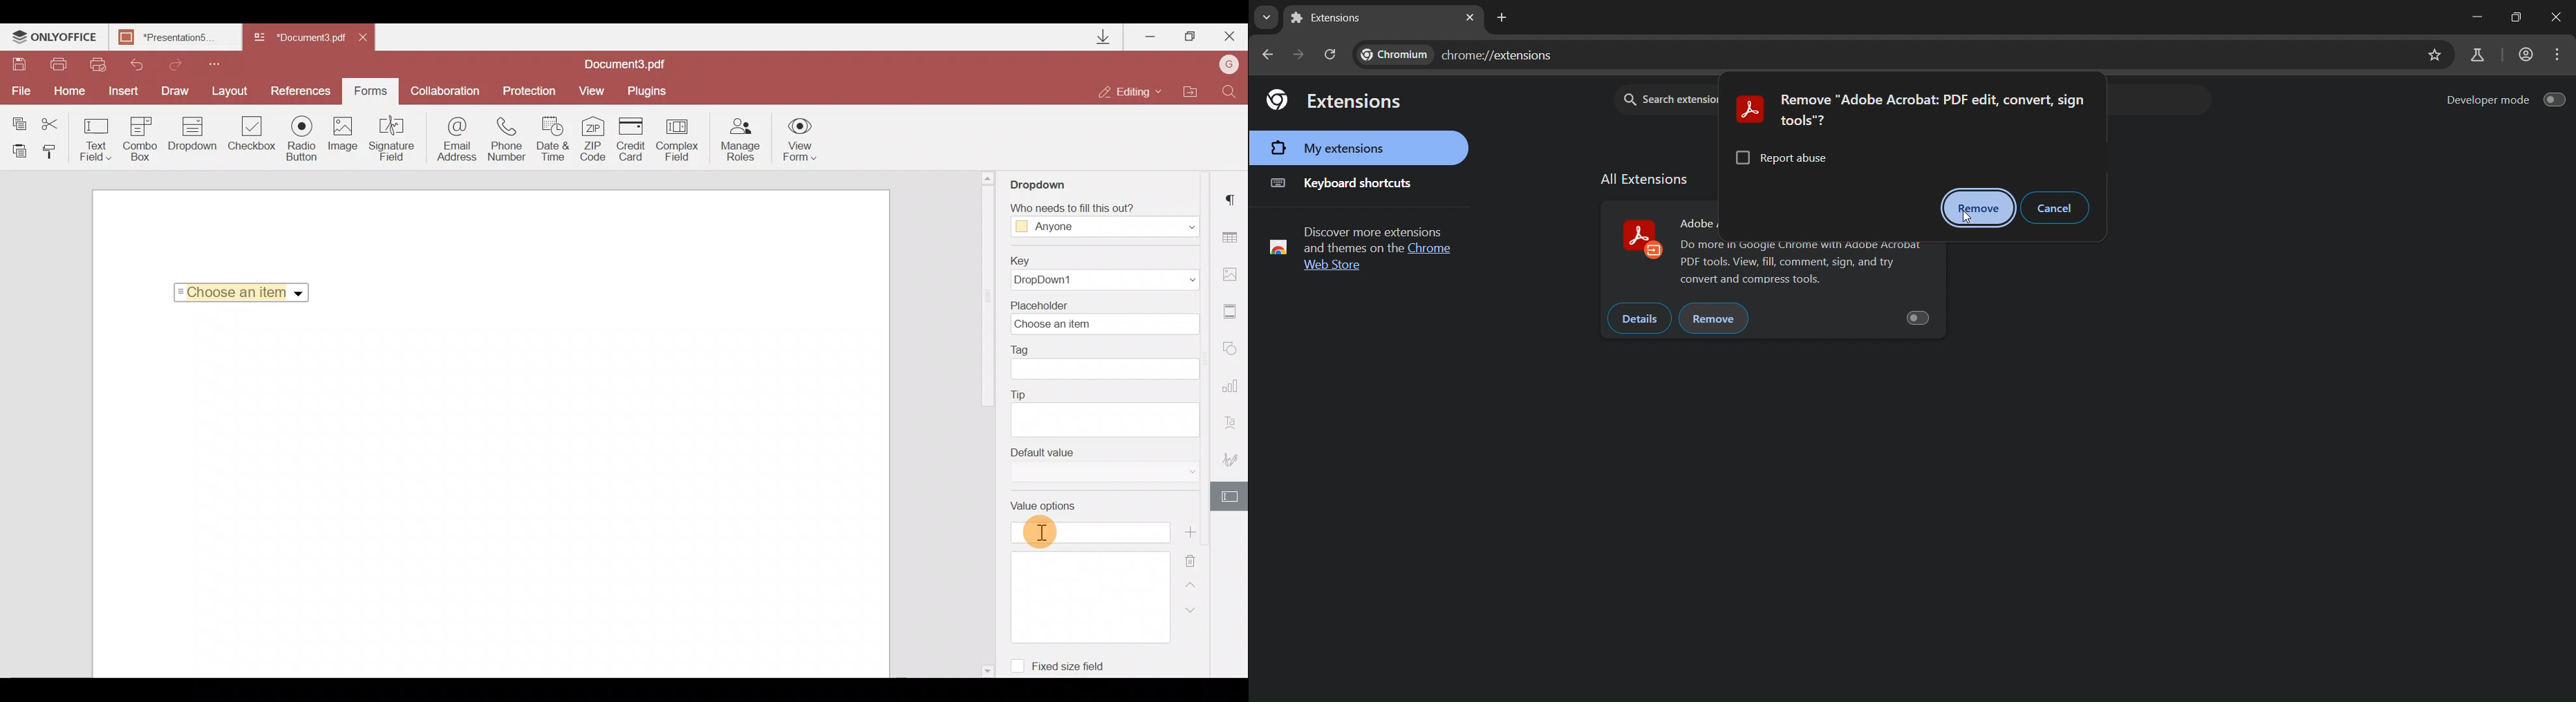  Describe the element at coordinates (1050, 180) in the screenshot. I see `Dropdown` at that location.